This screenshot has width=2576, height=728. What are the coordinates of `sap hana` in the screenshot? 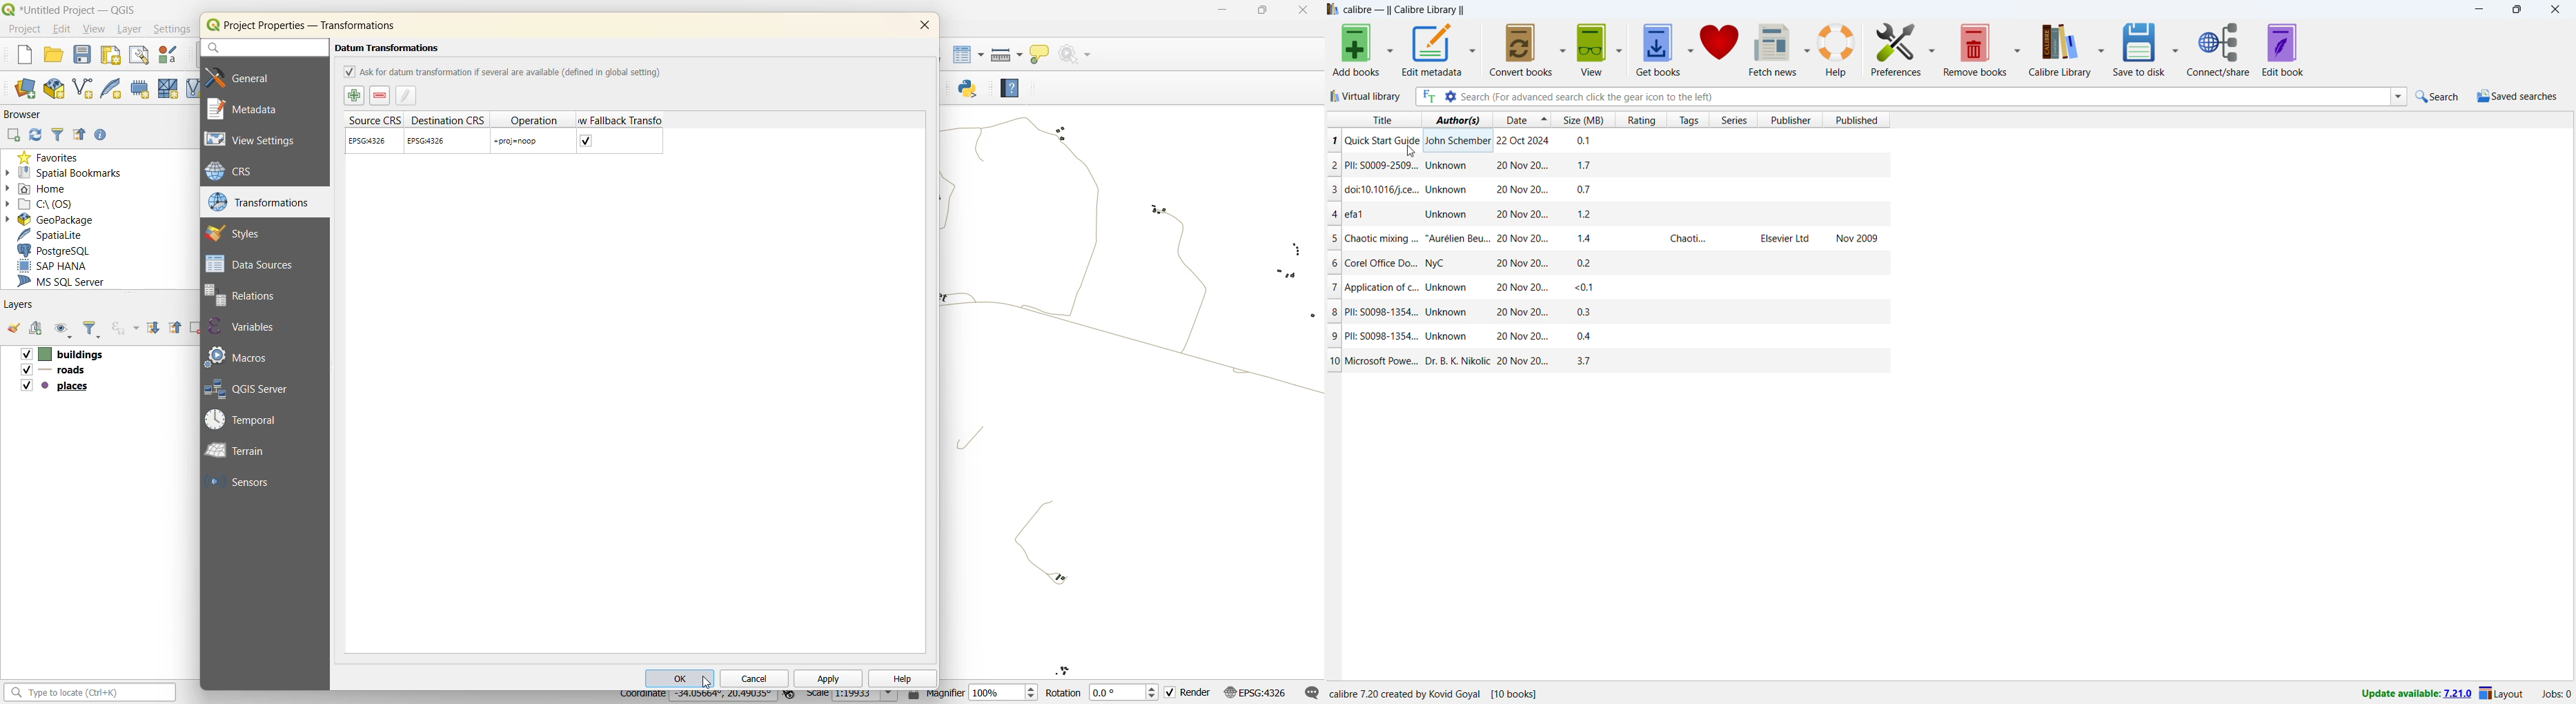 It's located at (66, 266).